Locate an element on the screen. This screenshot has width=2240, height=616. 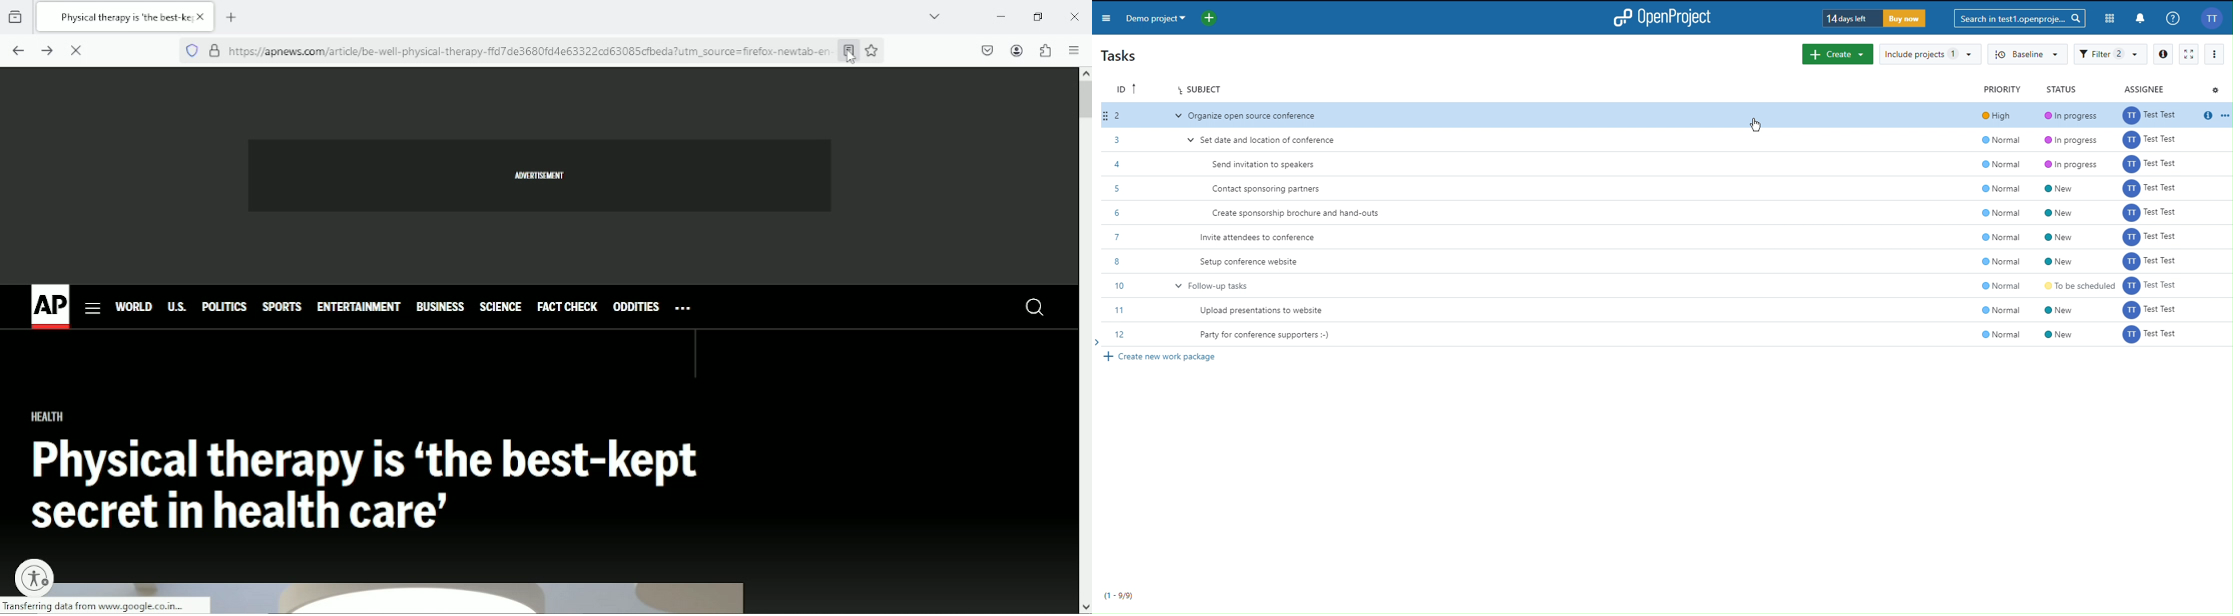
Trial Timer is located at coordinates (1873, 18).